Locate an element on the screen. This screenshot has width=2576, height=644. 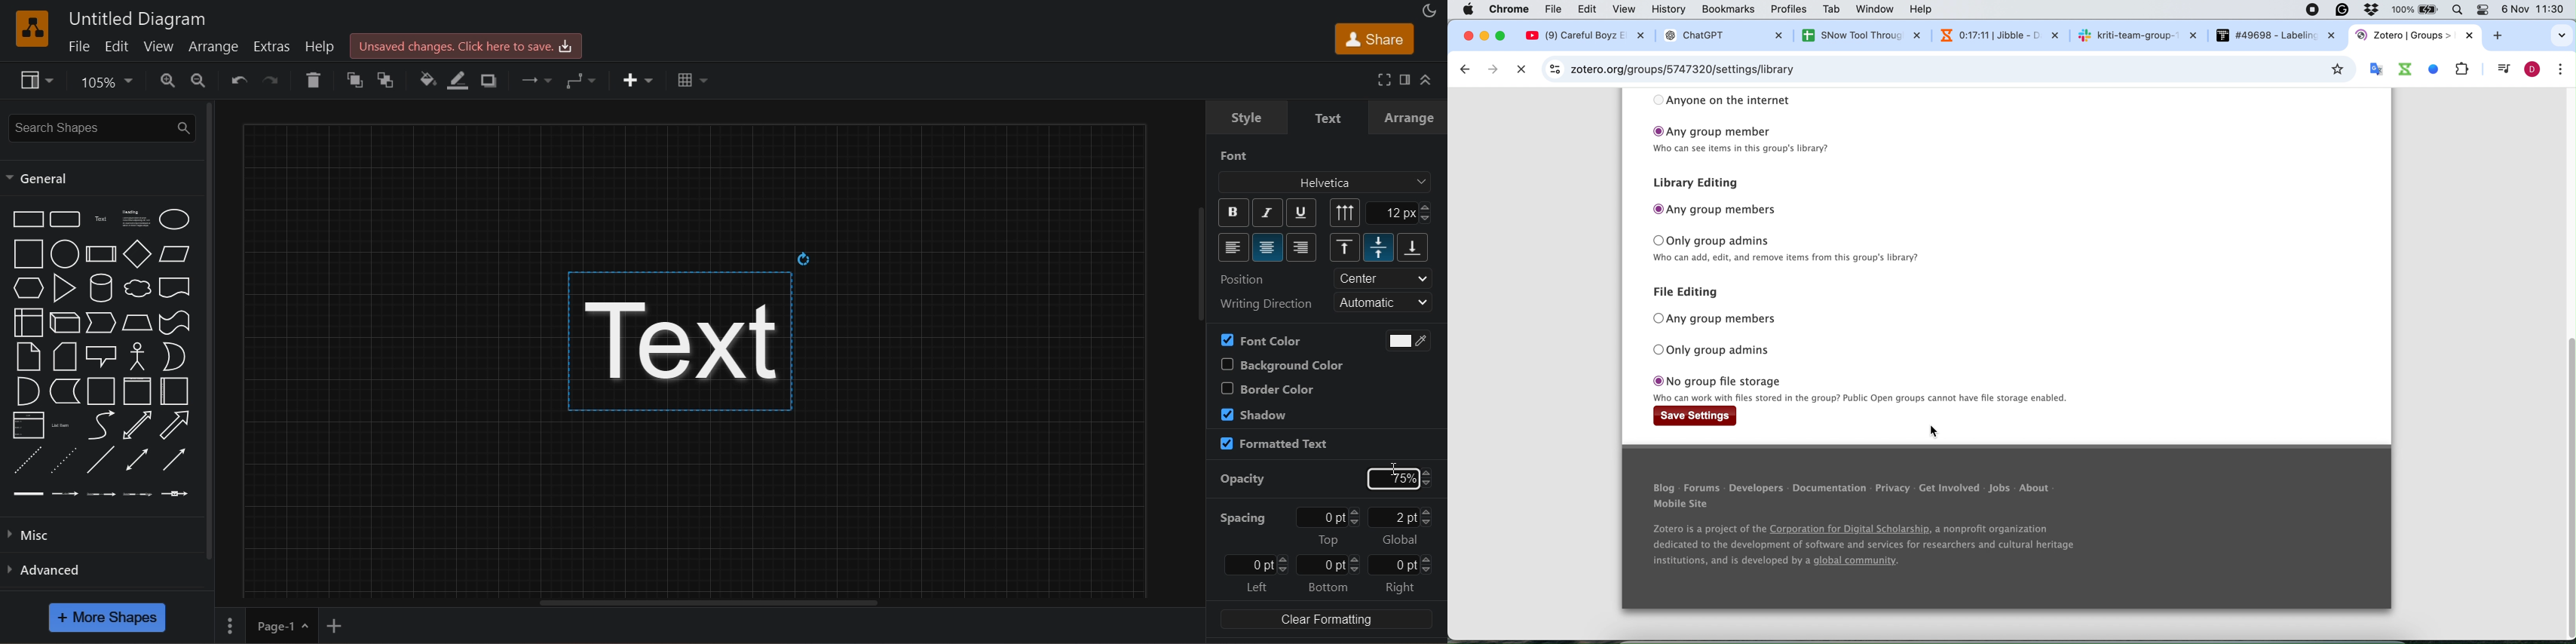
logo is located at coordinates (33, 29).